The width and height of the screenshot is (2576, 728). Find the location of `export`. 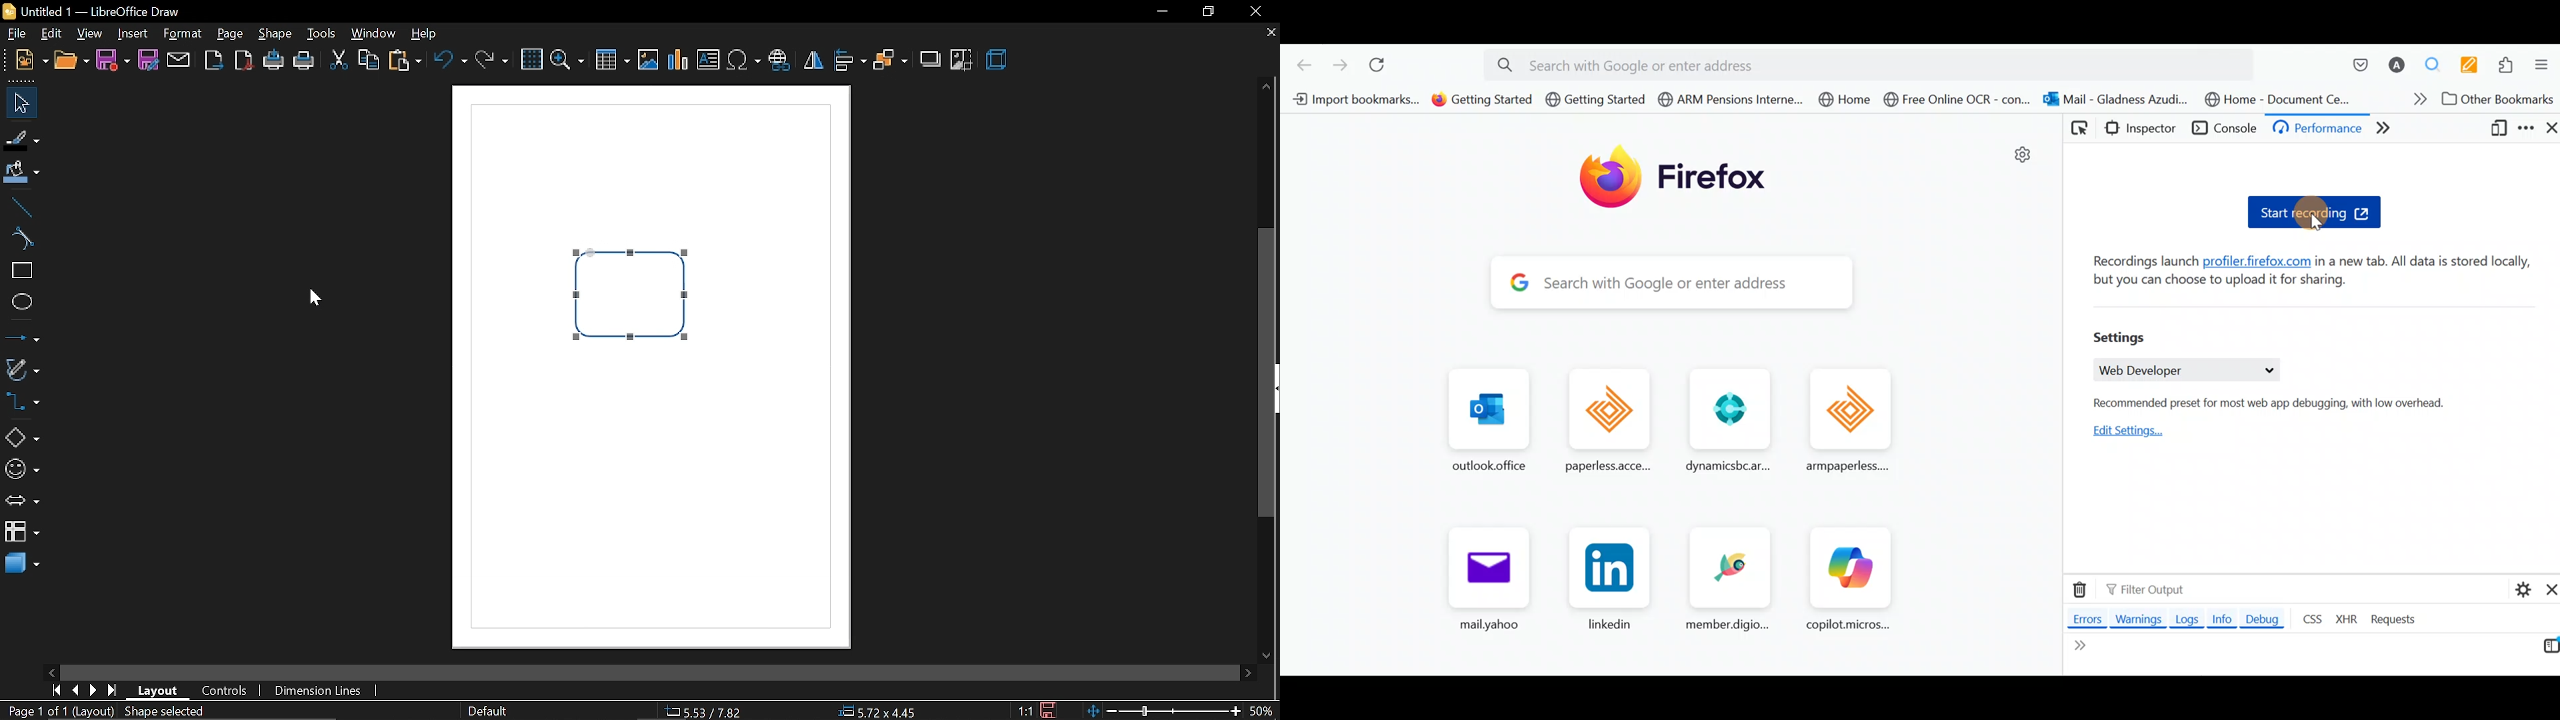

export is located at coordinates (214, 61).